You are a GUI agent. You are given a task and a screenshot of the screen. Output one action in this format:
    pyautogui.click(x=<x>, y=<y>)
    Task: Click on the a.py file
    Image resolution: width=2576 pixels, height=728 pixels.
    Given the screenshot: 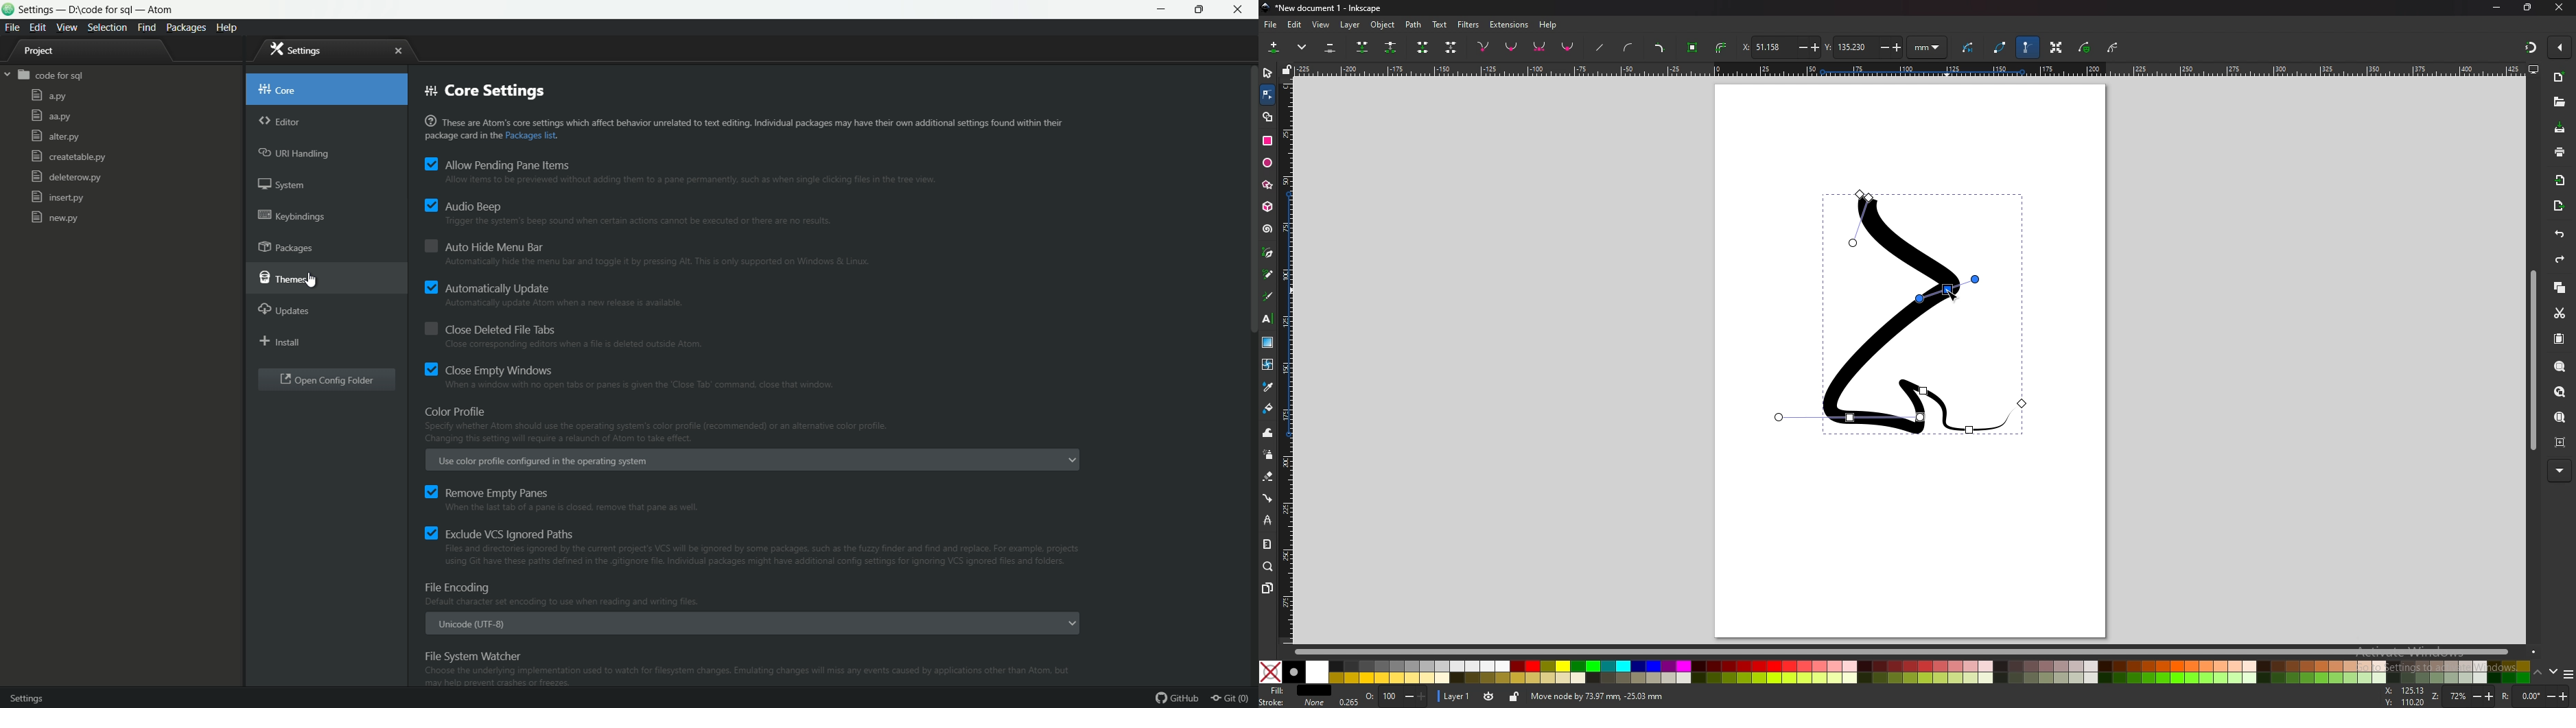 What is the action you would take?
    pyautogui.click(x=49, y=96)
    